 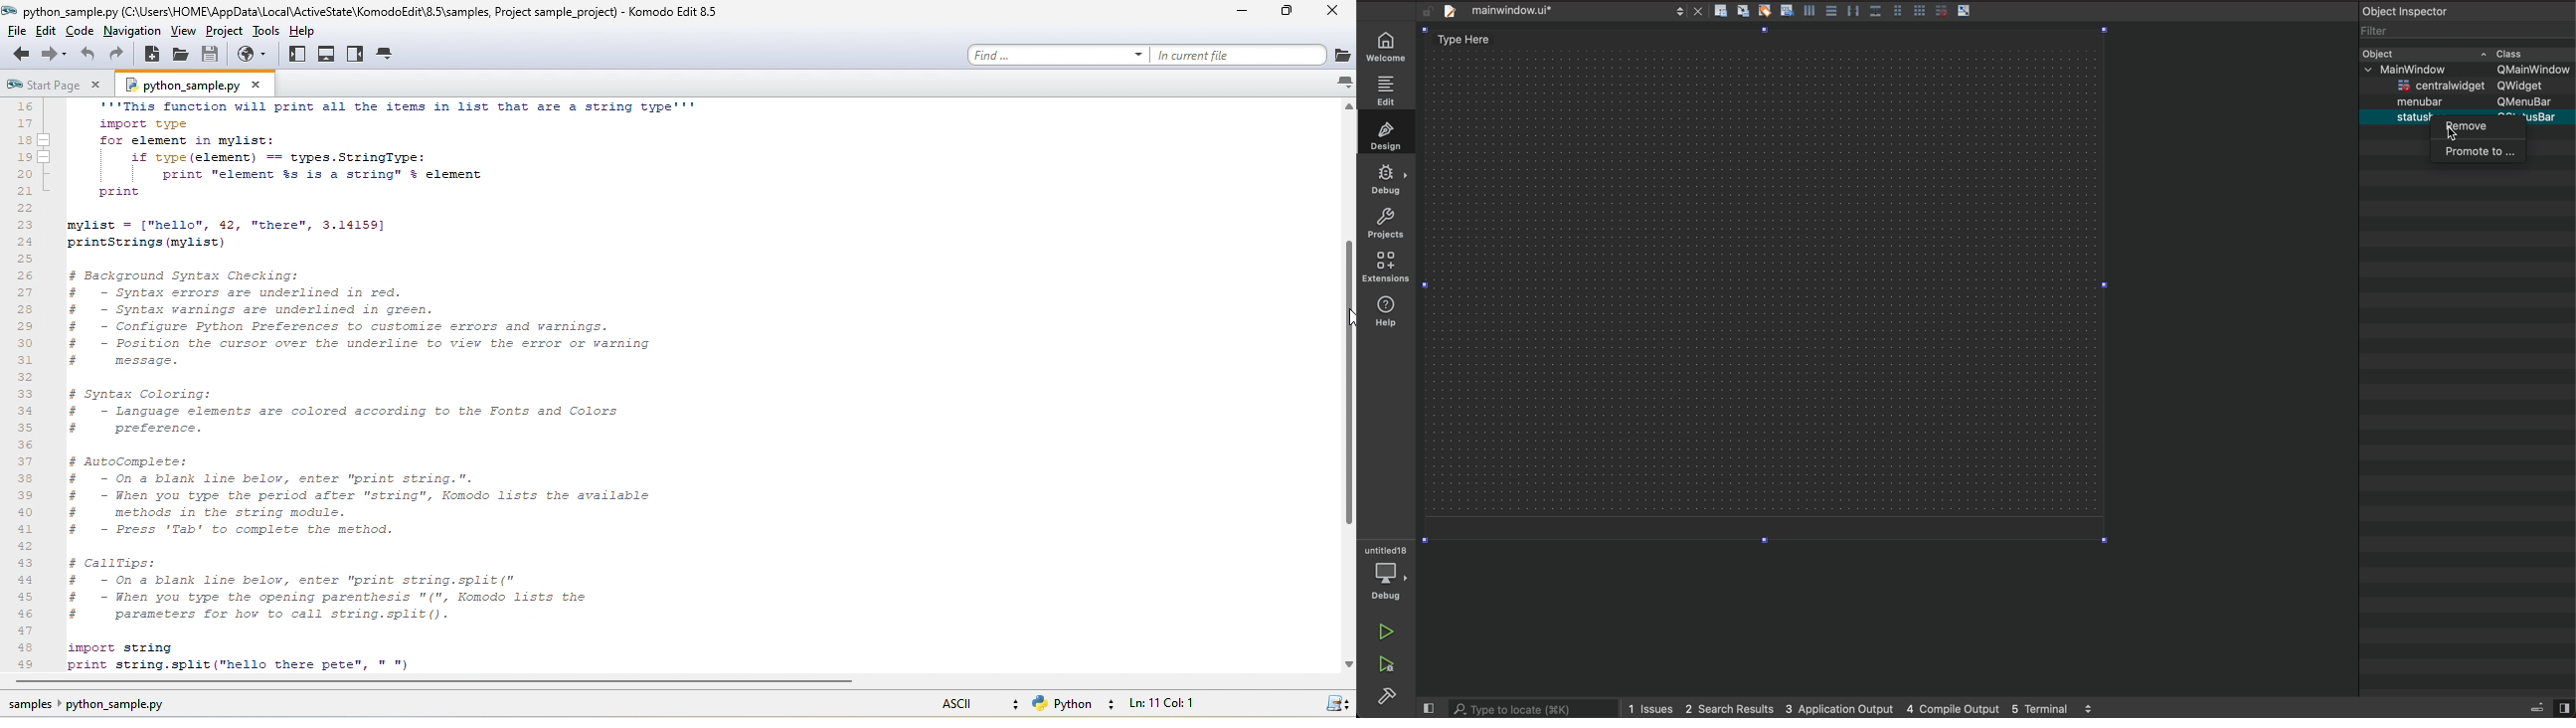 I want to click on welcome, so click(x=1384, y=46).